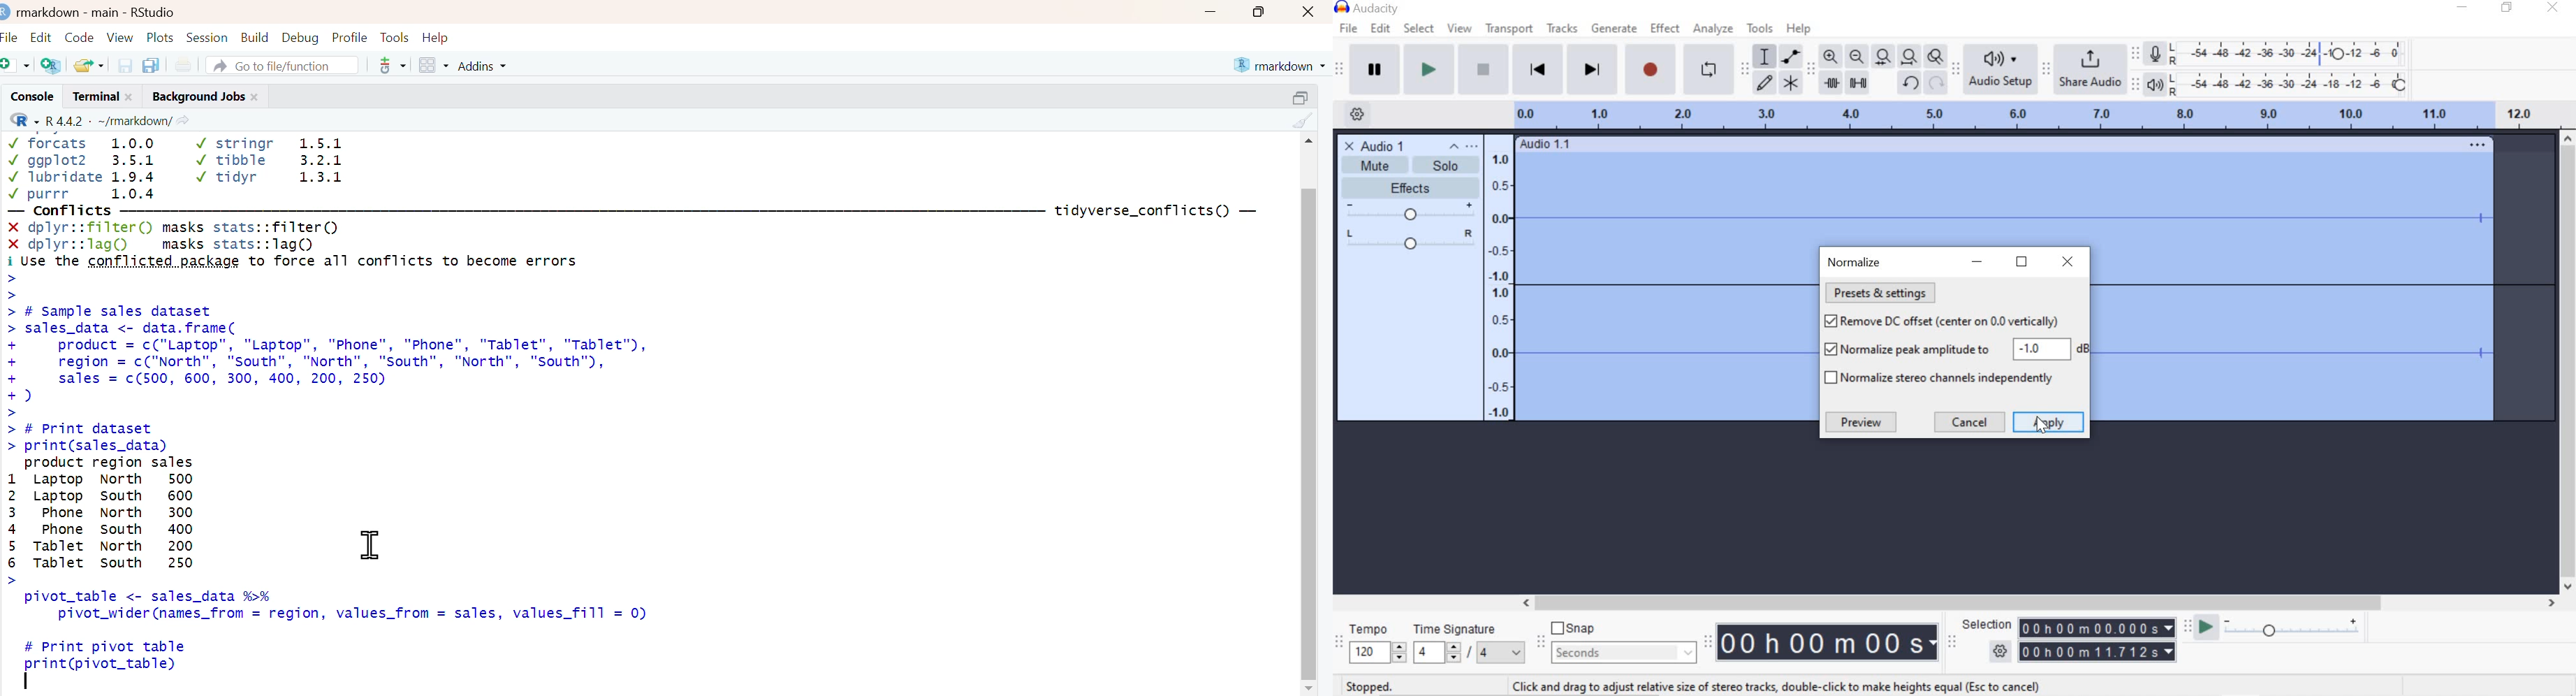 This screenshot has height=700, width=2576. I want to click on Go to file/function, so click(284, 64).